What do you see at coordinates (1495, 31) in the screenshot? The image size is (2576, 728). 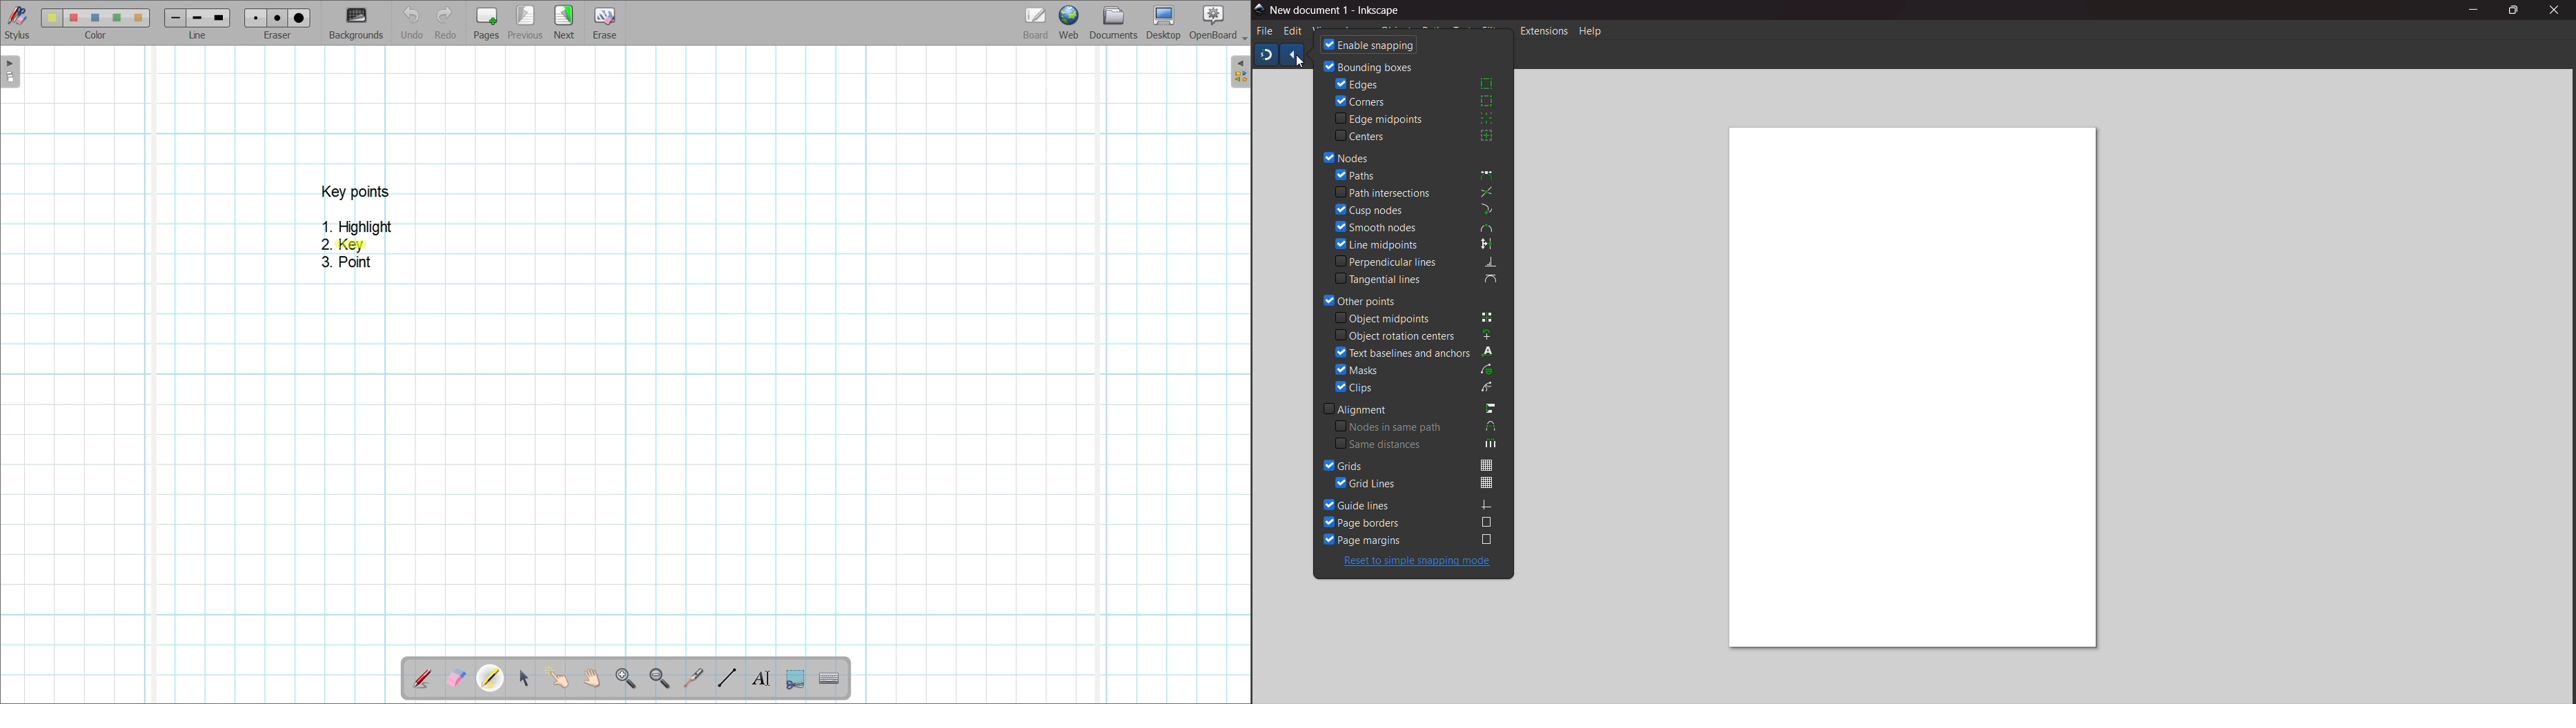 I see `Filters` at bounding box center [1495, 31].